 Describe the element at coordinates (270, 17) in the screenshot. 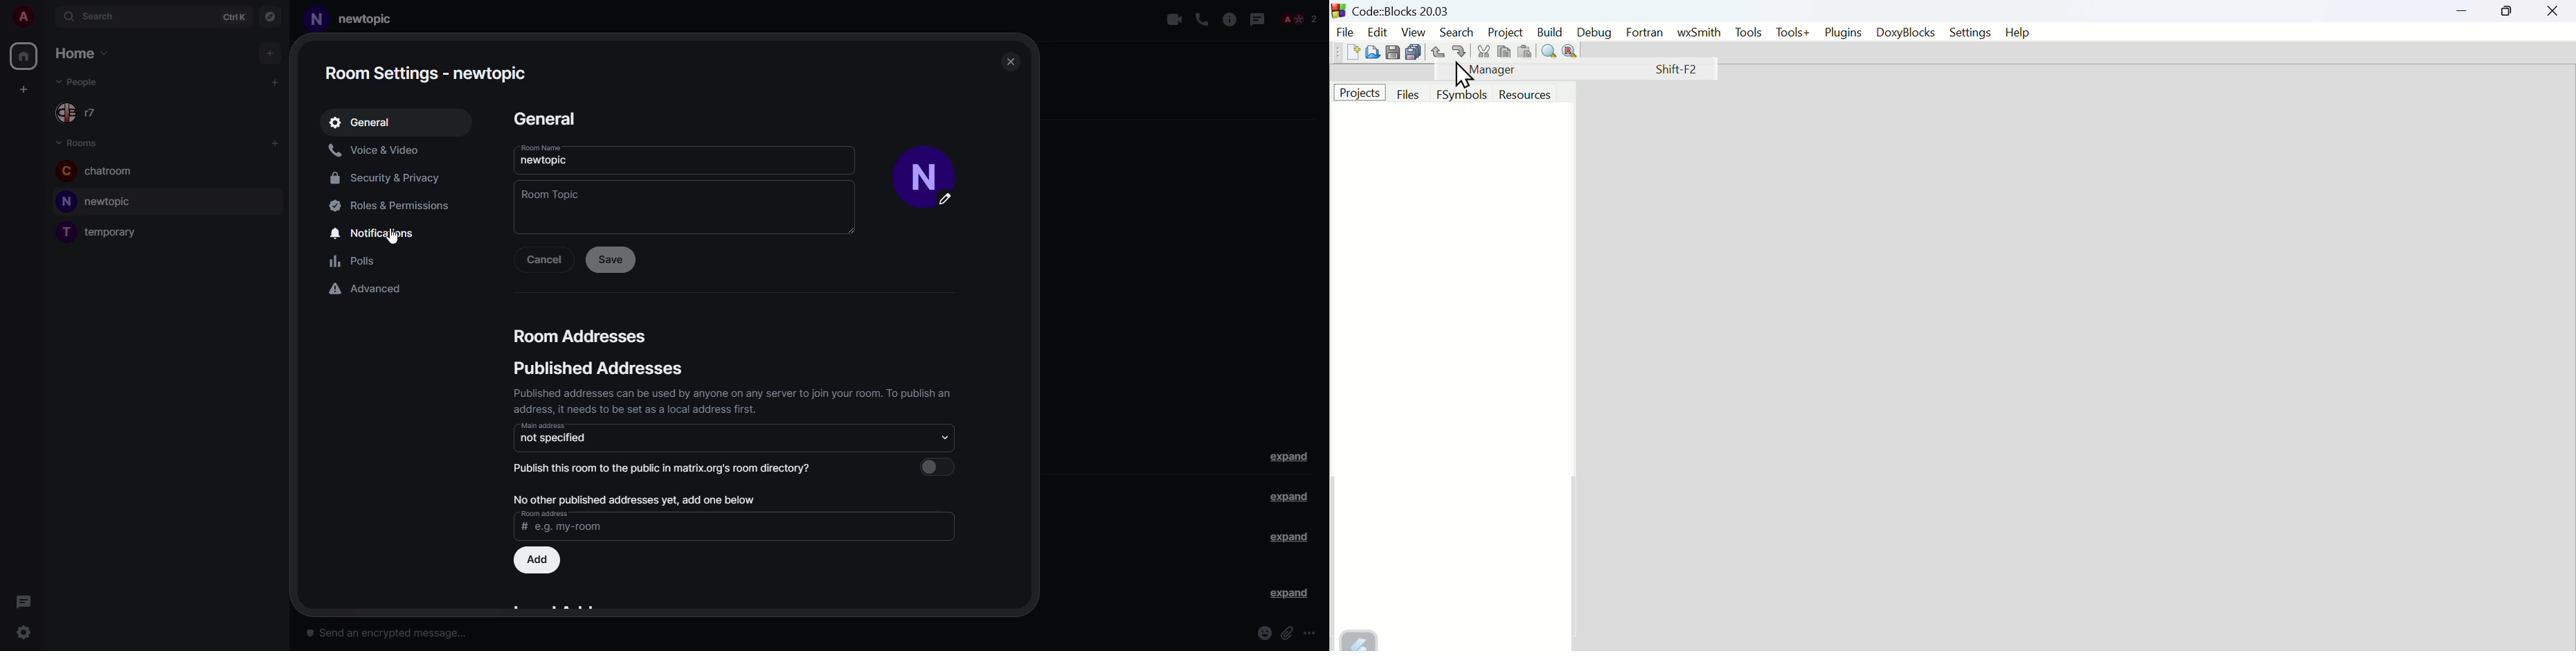

I see `navigator` at that location.